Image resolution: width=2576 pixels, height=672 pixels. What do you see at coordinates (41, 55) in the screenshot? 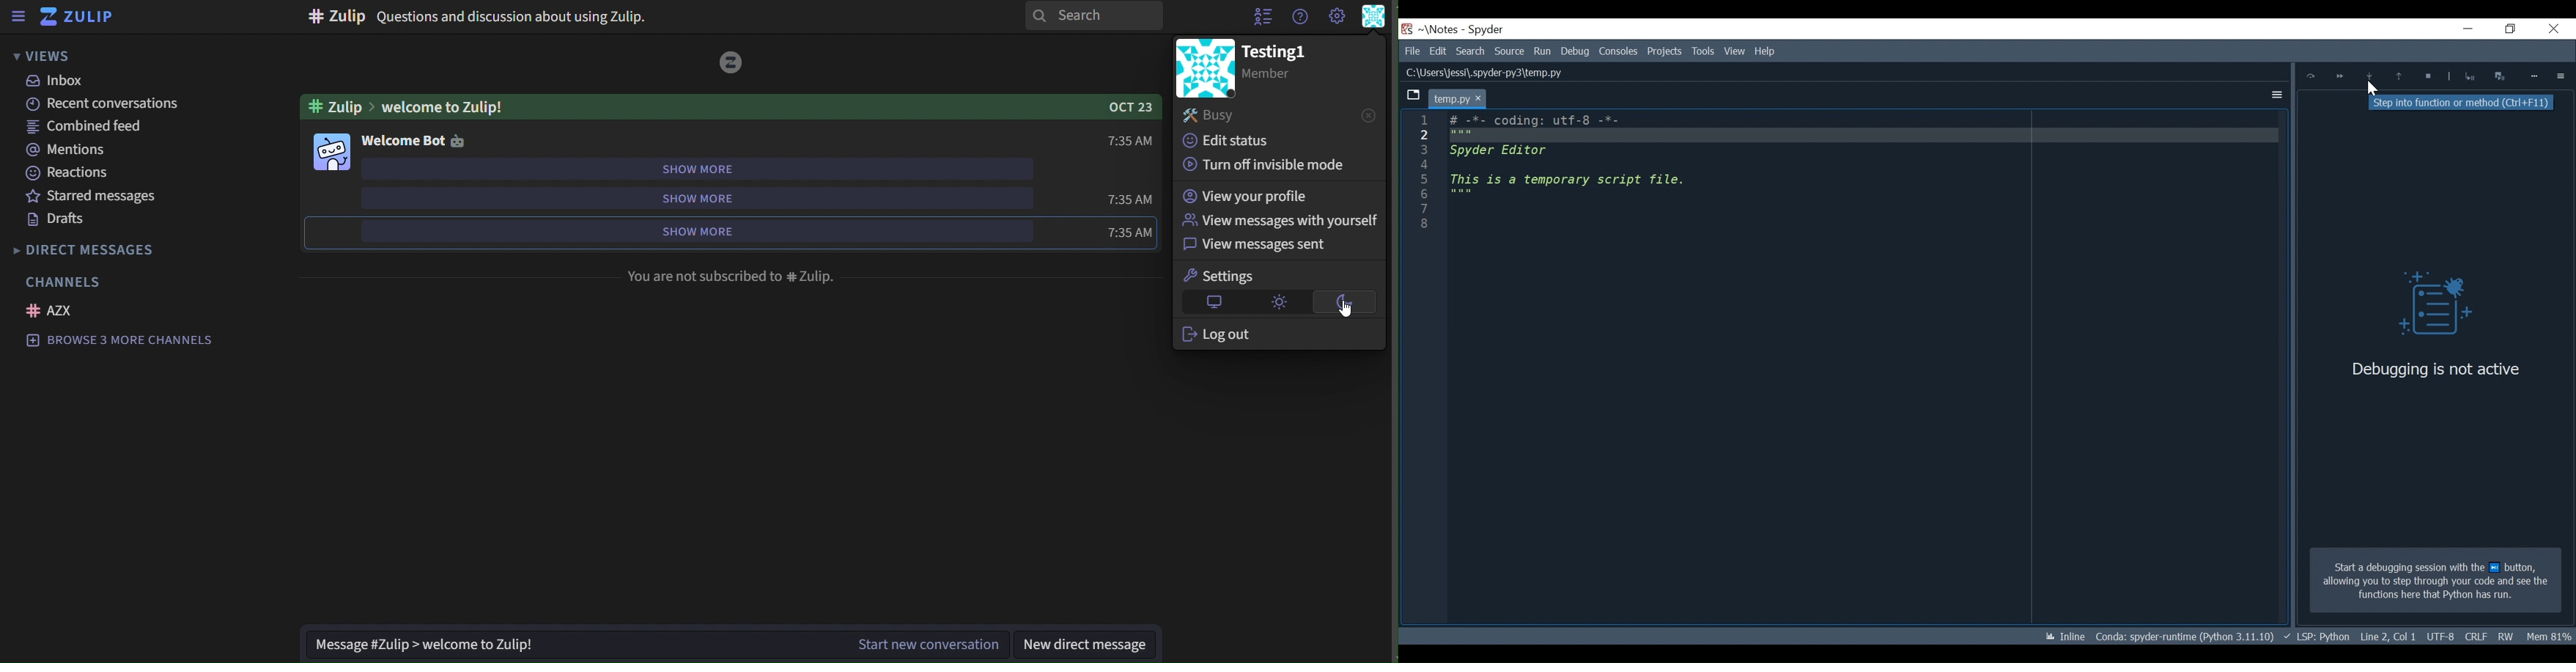
I see `views` at bounding box center [41, 55].